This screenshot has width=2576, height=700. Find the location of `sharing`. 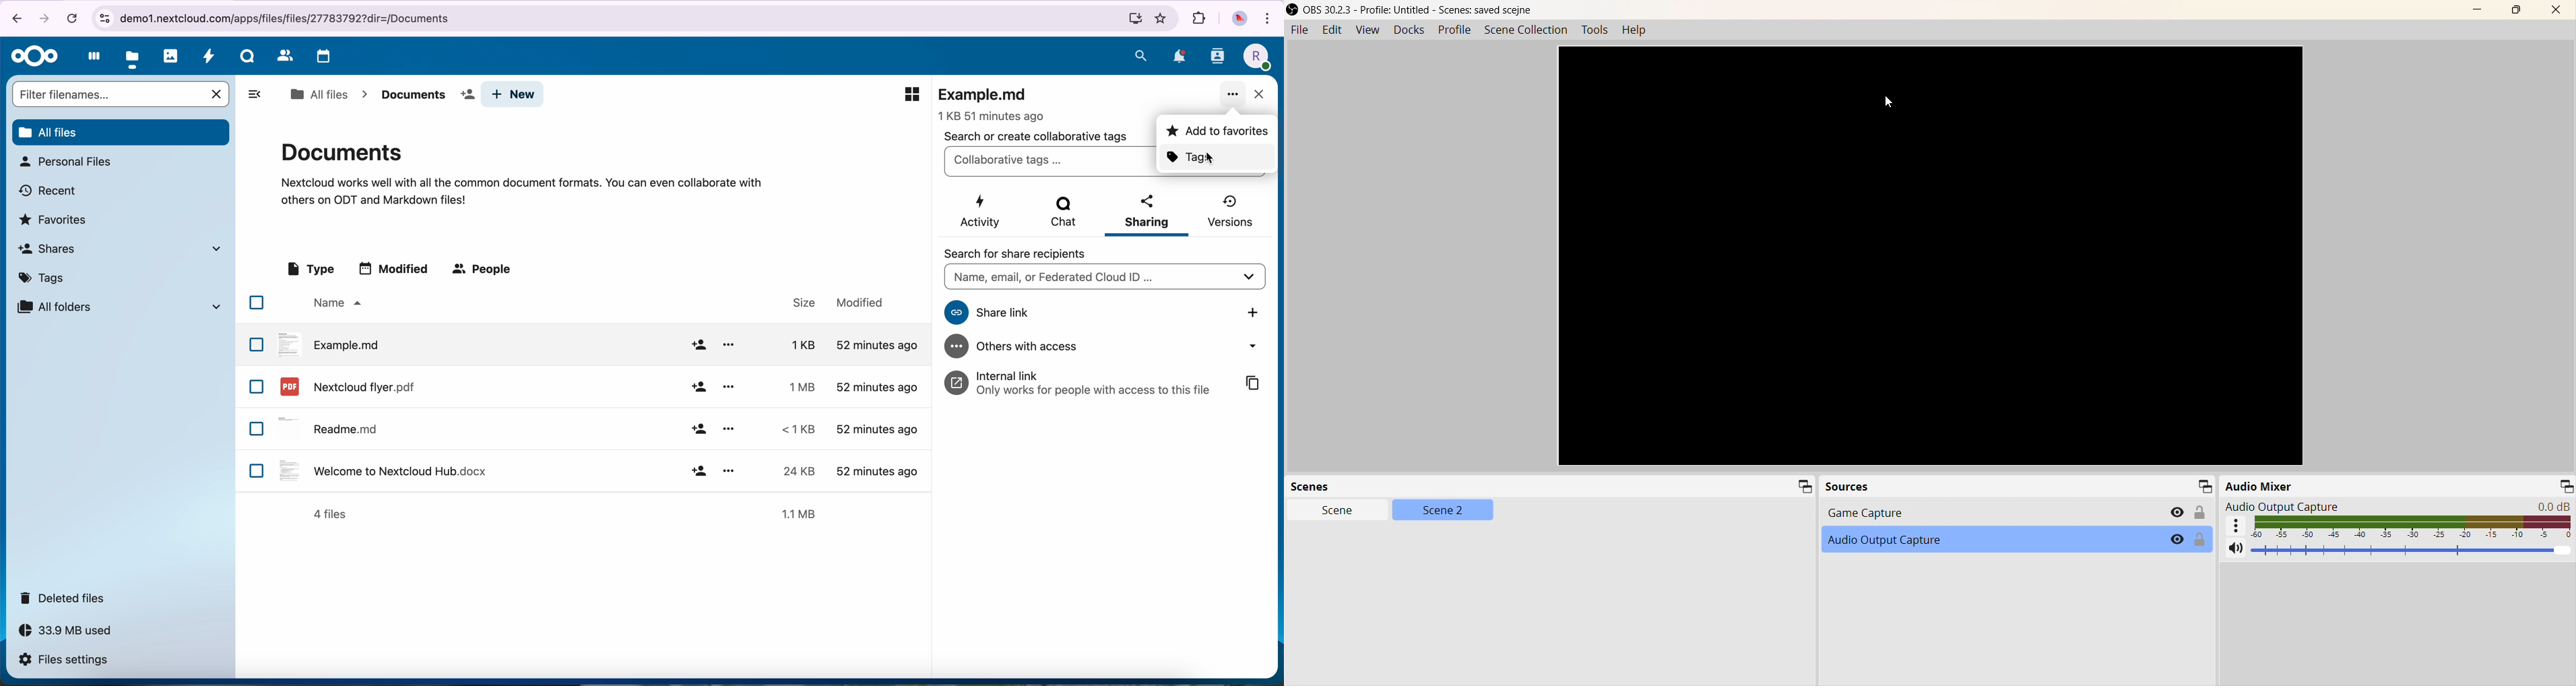

sharing is located at coordinates (1148, 214).